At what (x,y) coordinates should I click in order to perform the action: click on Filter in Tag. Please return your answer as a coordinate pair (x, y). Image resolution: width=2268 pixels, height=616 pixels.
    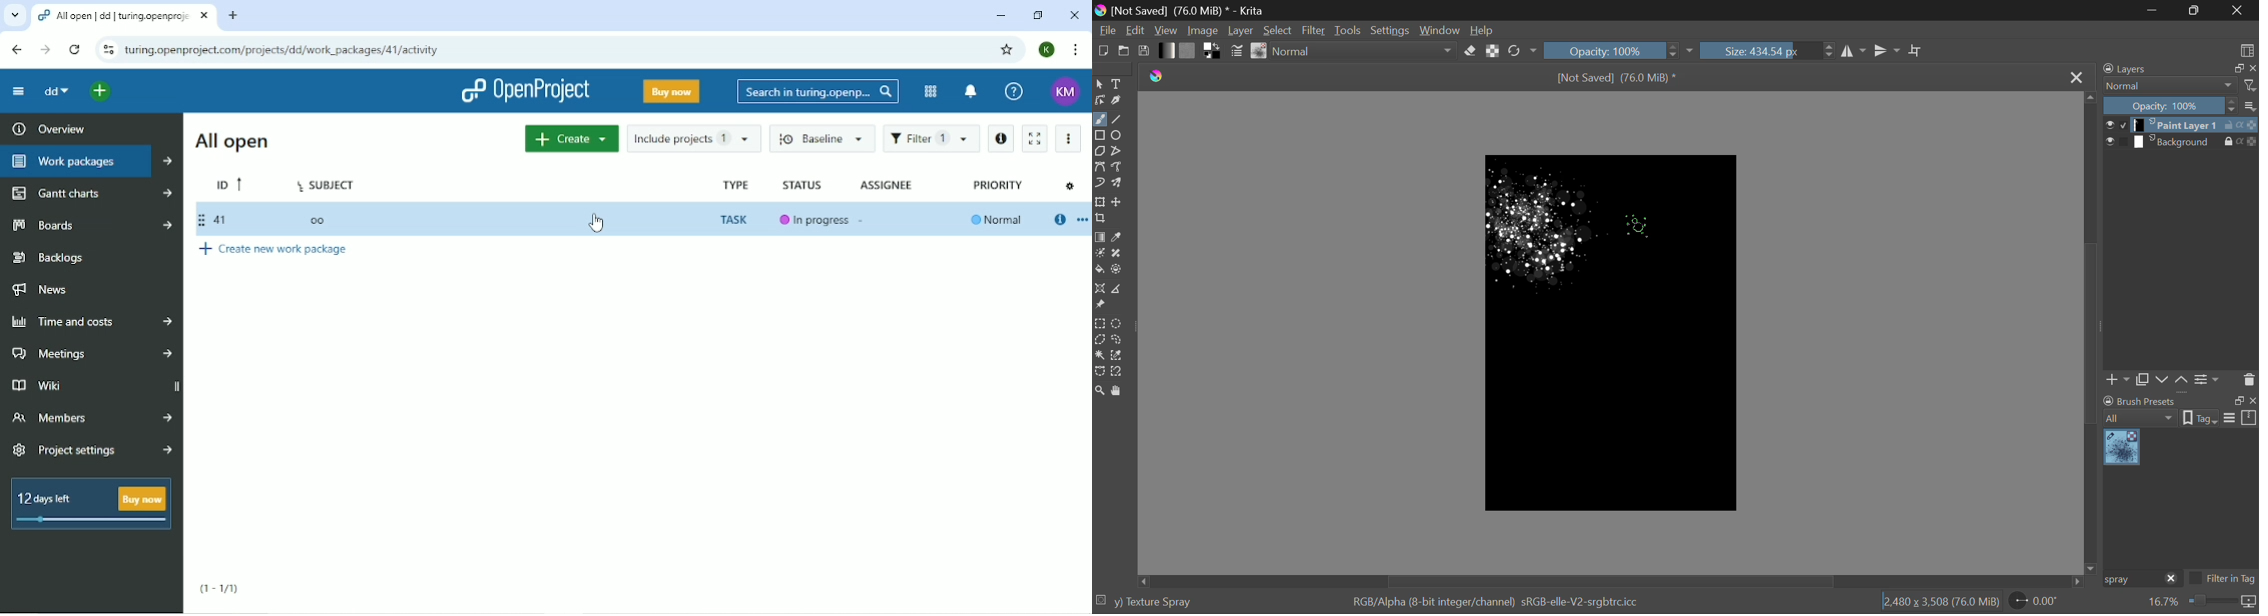
    Looking at the image, I should click on (2223, 580).